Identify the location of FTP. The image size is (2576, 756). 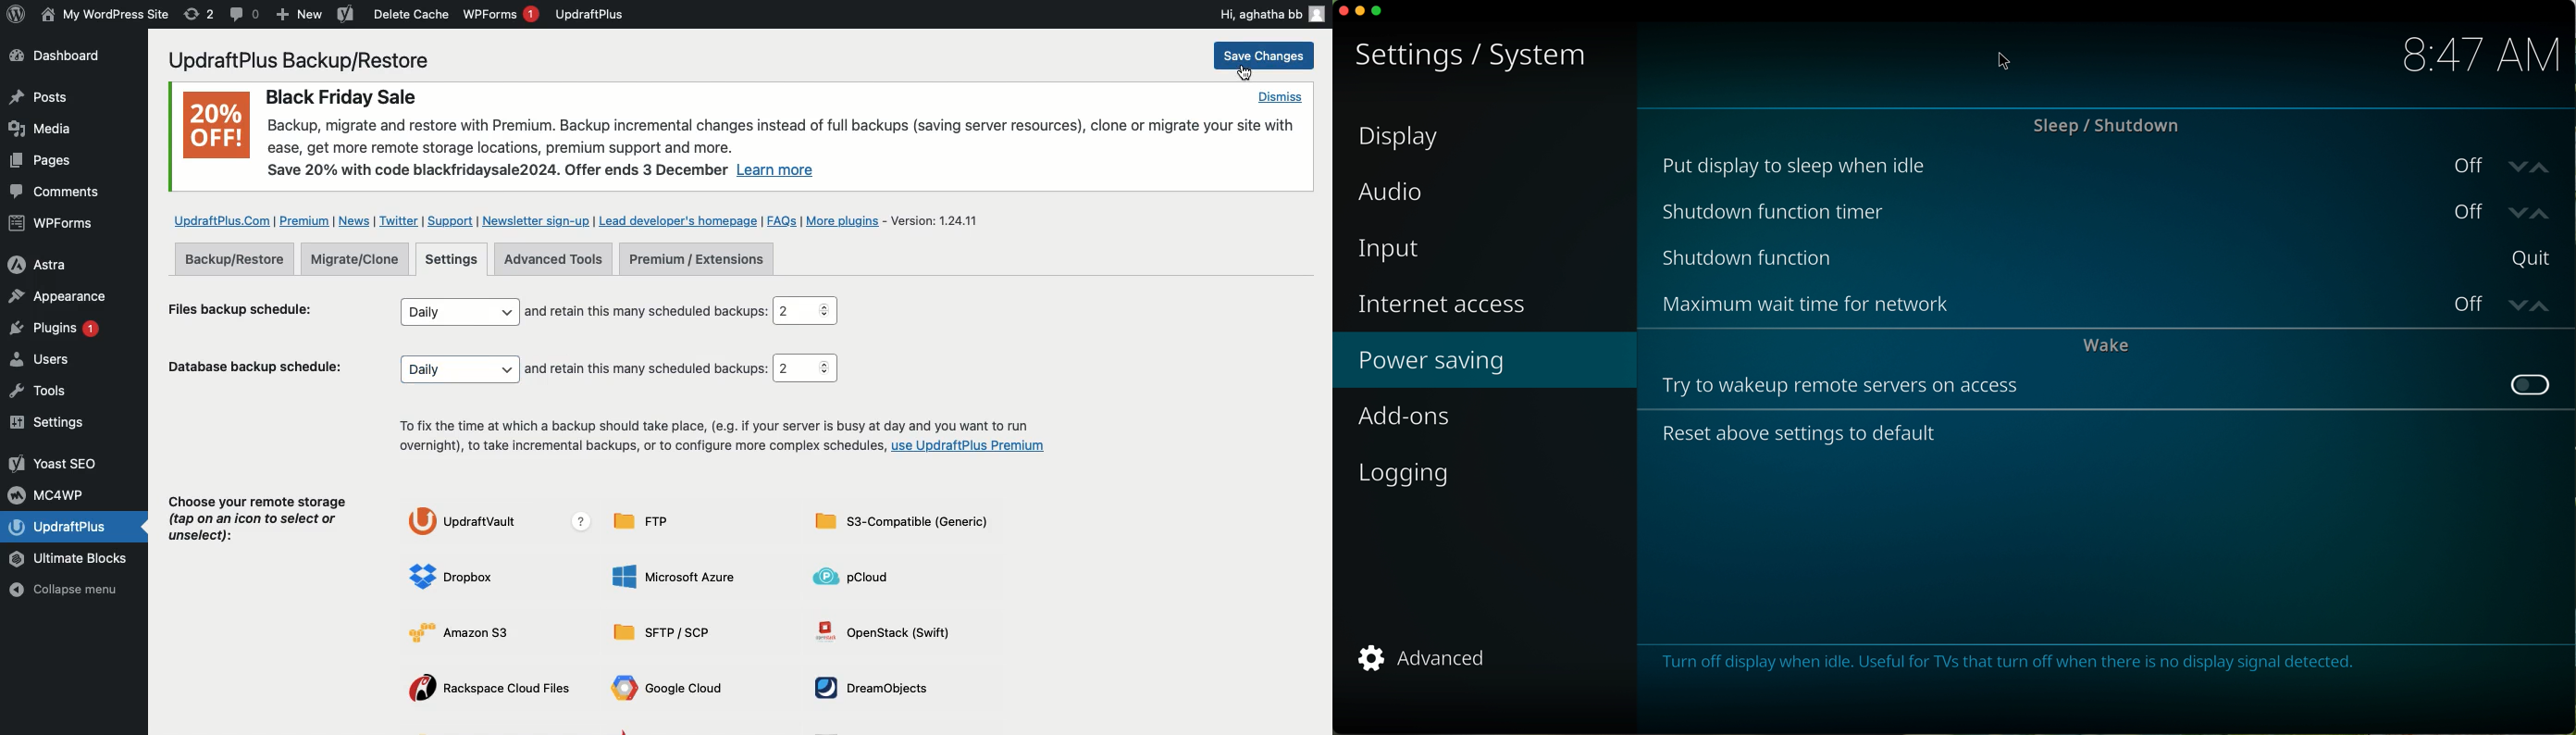
(649, 521).